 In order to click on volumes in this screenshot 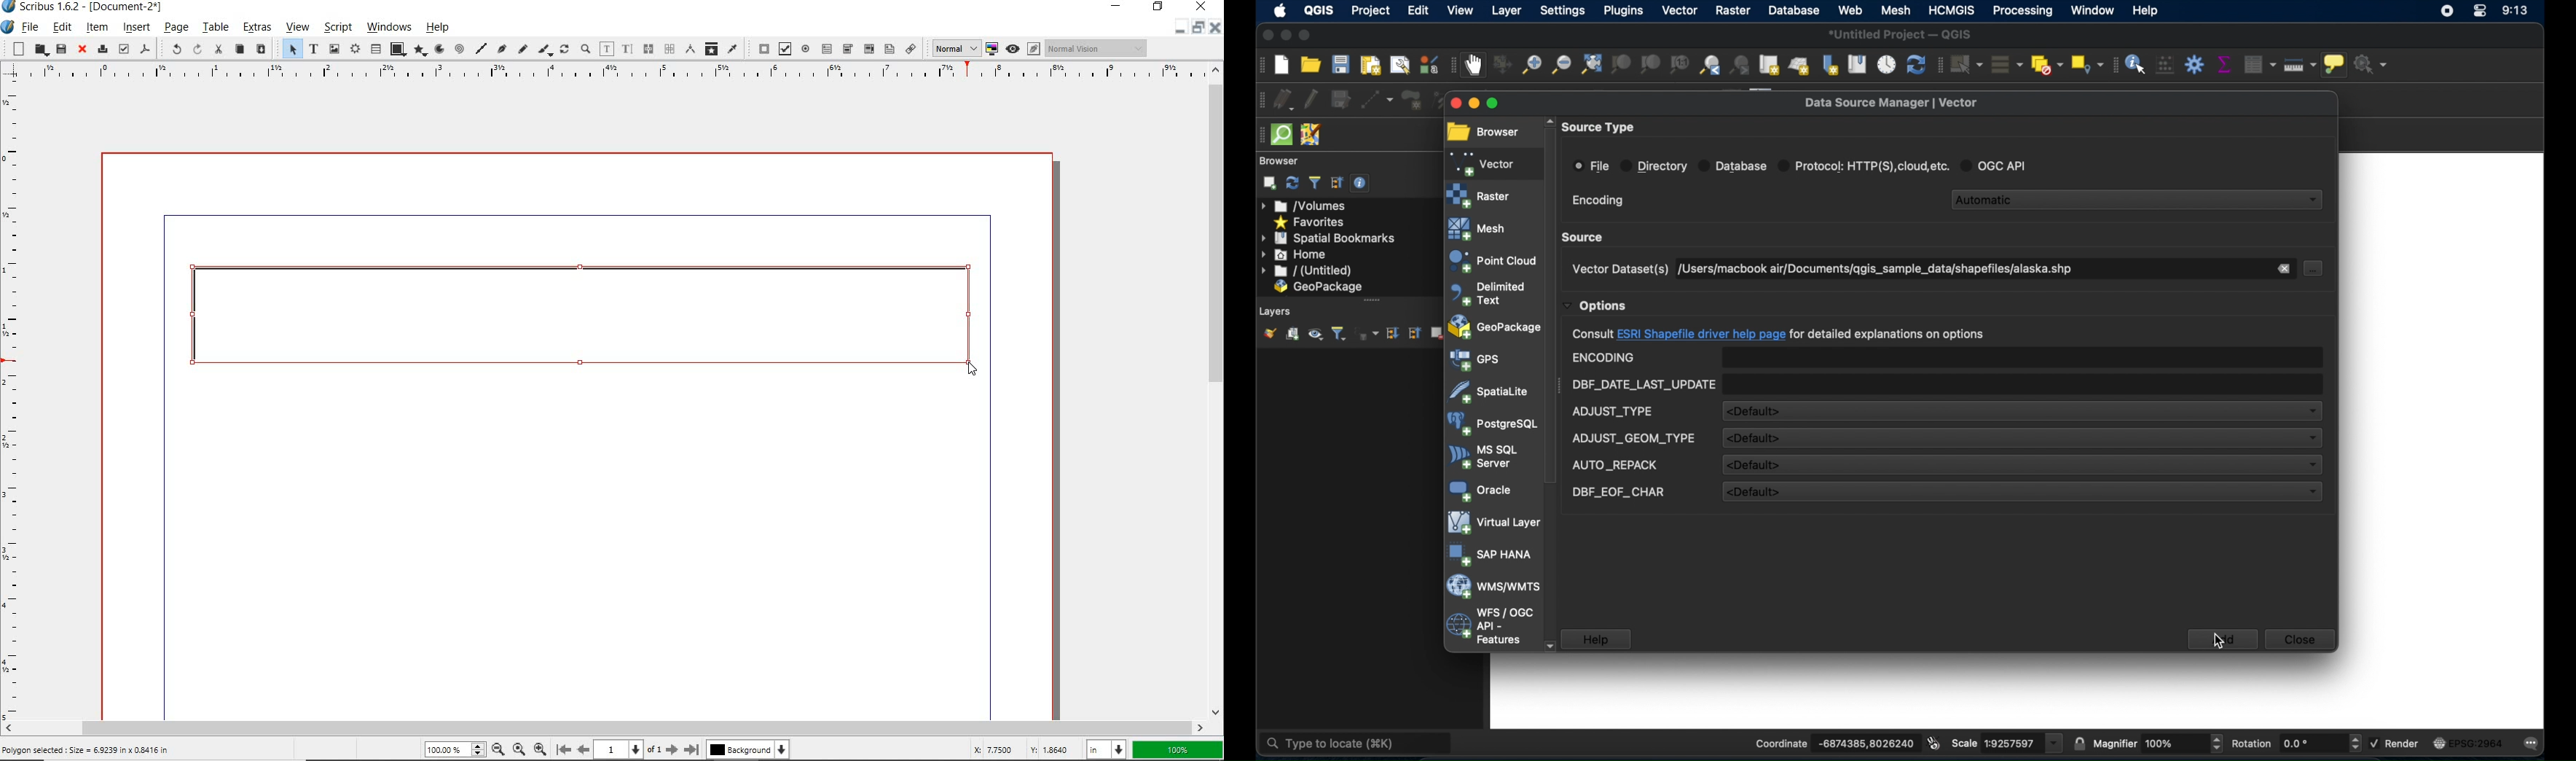, I will do `click(1310, 206)`.